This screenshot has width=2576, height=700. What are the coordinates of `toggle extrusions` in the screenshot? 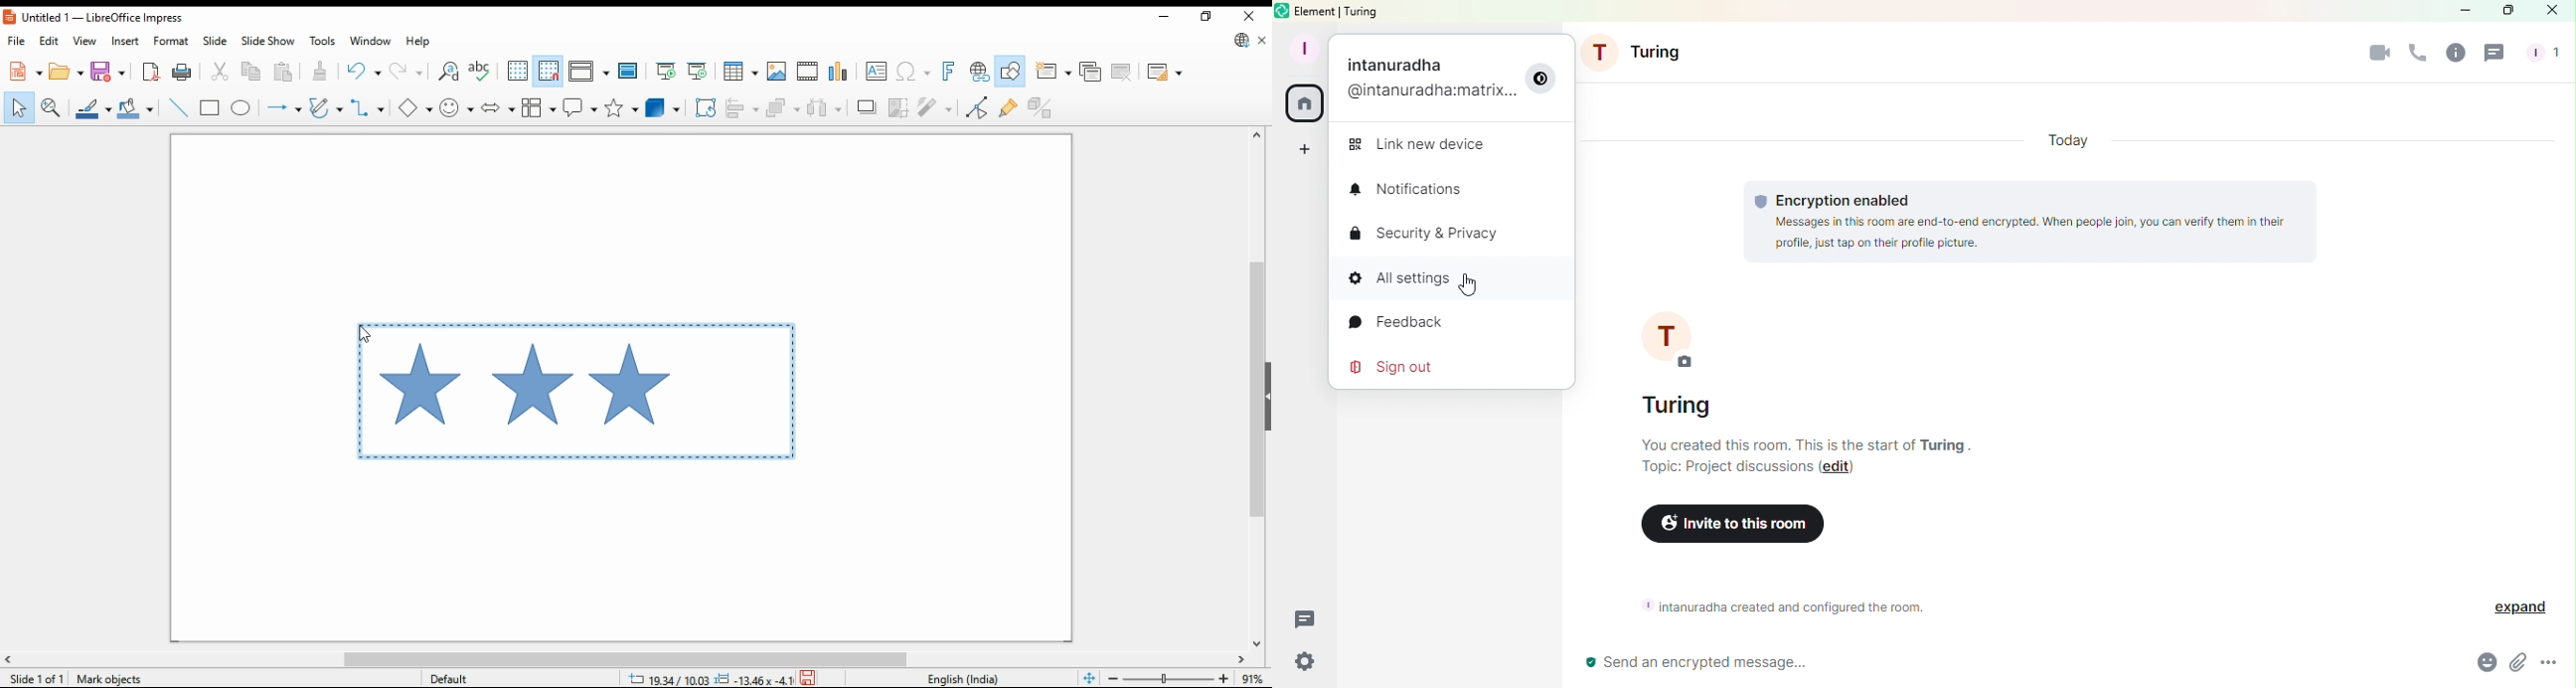 It's located at (1044, 107).